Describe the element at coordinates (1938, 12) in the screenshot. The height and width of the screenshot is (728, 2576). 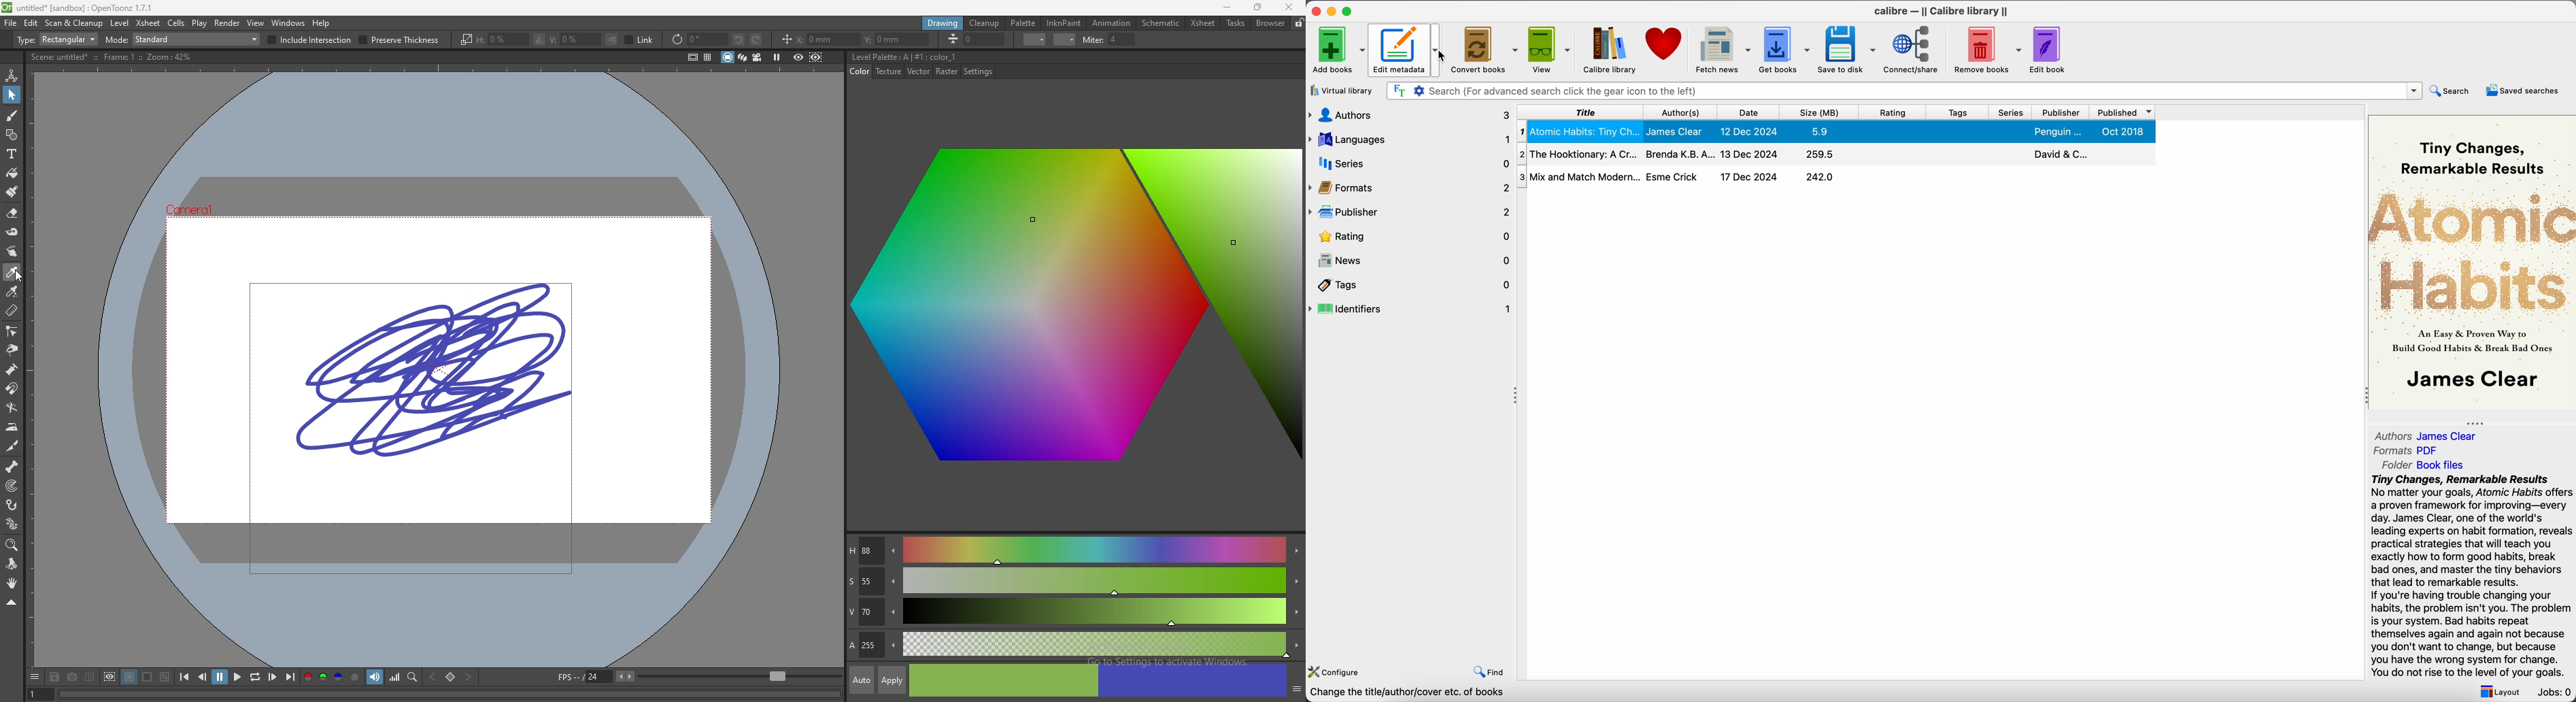
I see `Calibre - || Calibre library ||` at that location.